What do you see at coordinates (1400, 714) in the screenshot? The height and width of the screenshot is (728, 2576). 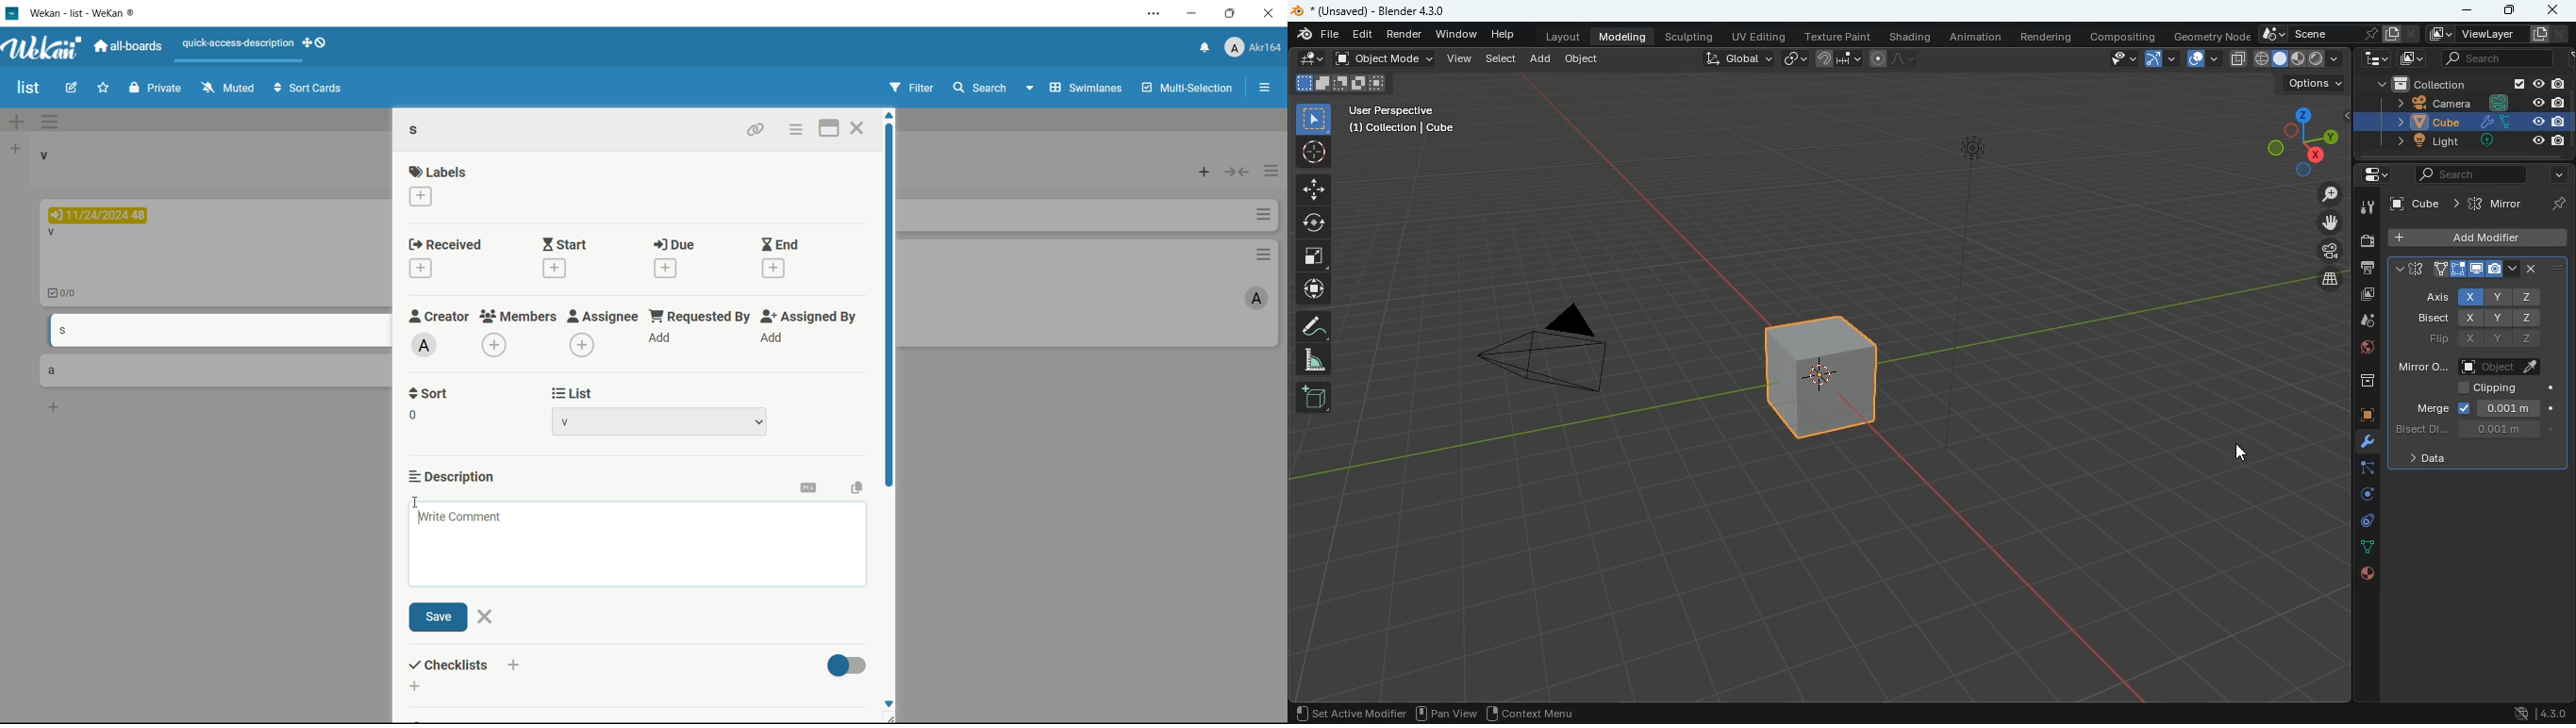 I see `region` at bounding box center [1400, 714].